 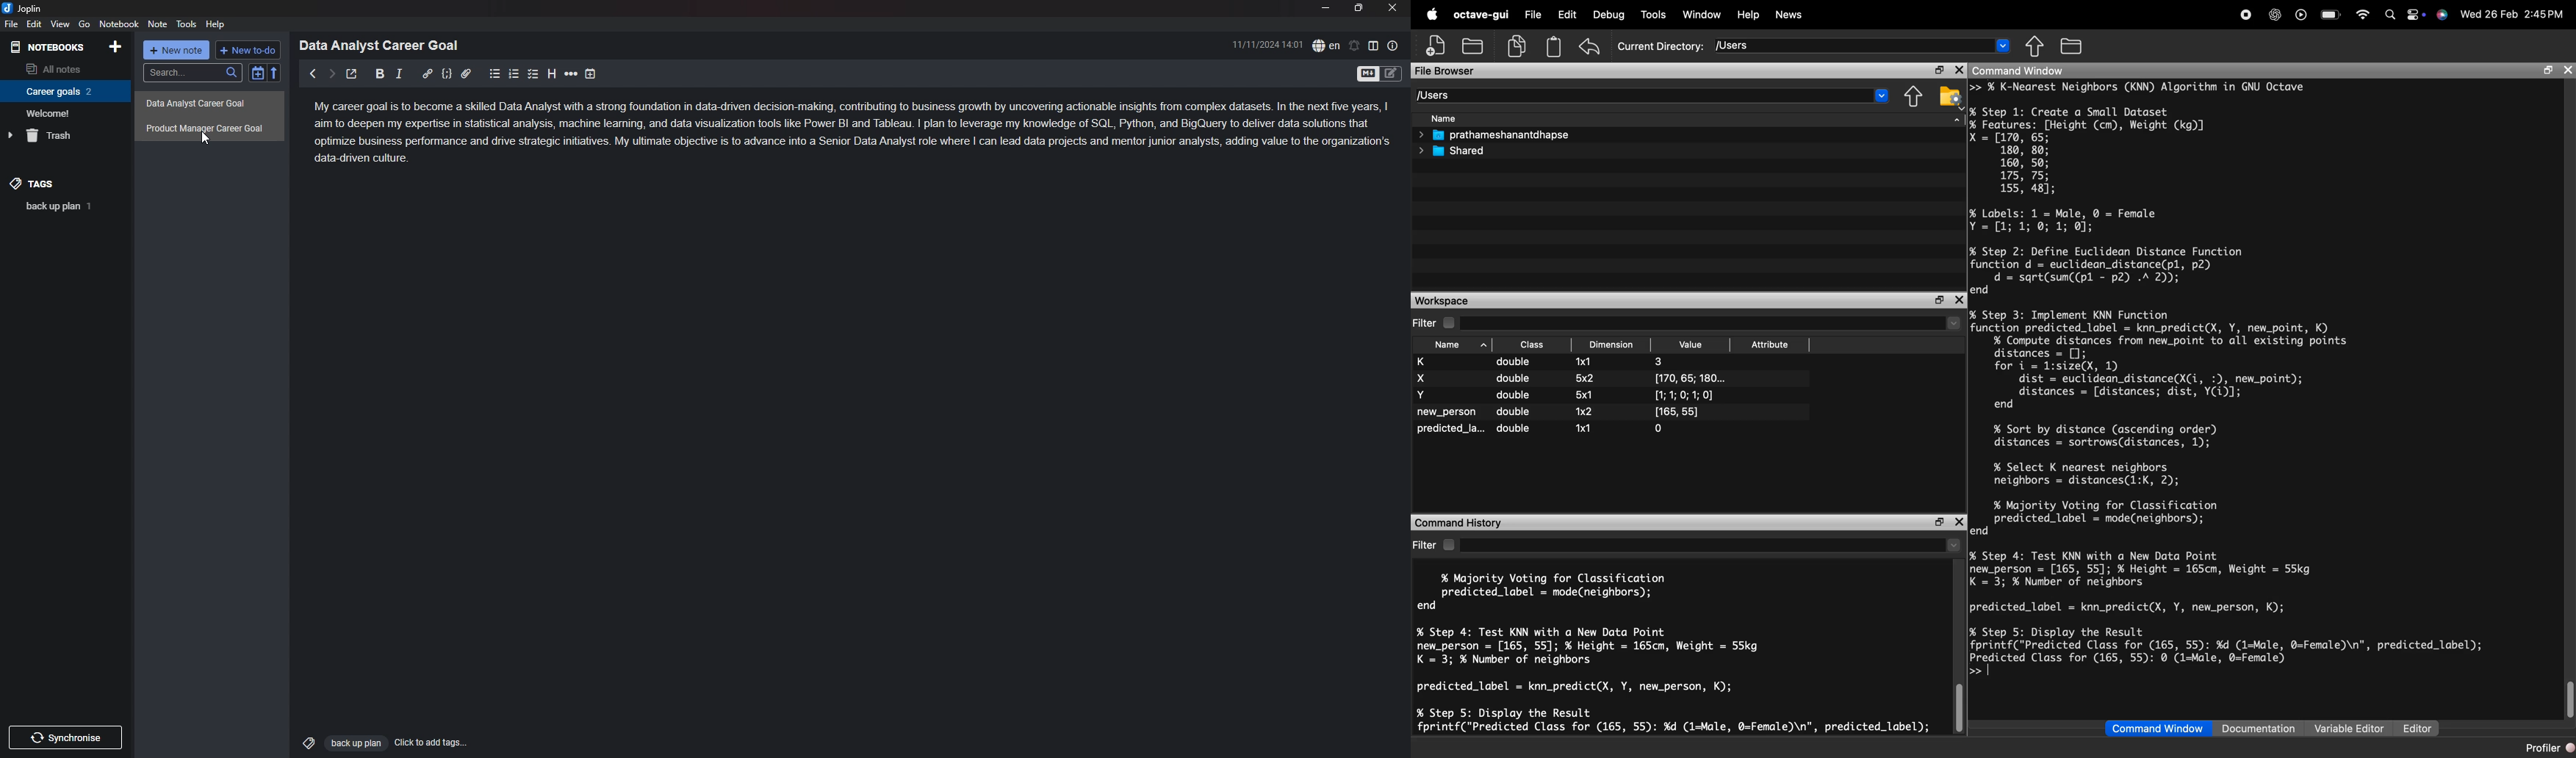 What do you see at coordinates (187, 24) in the screenshot?
I see `tools` at bounding box center [187, 24].